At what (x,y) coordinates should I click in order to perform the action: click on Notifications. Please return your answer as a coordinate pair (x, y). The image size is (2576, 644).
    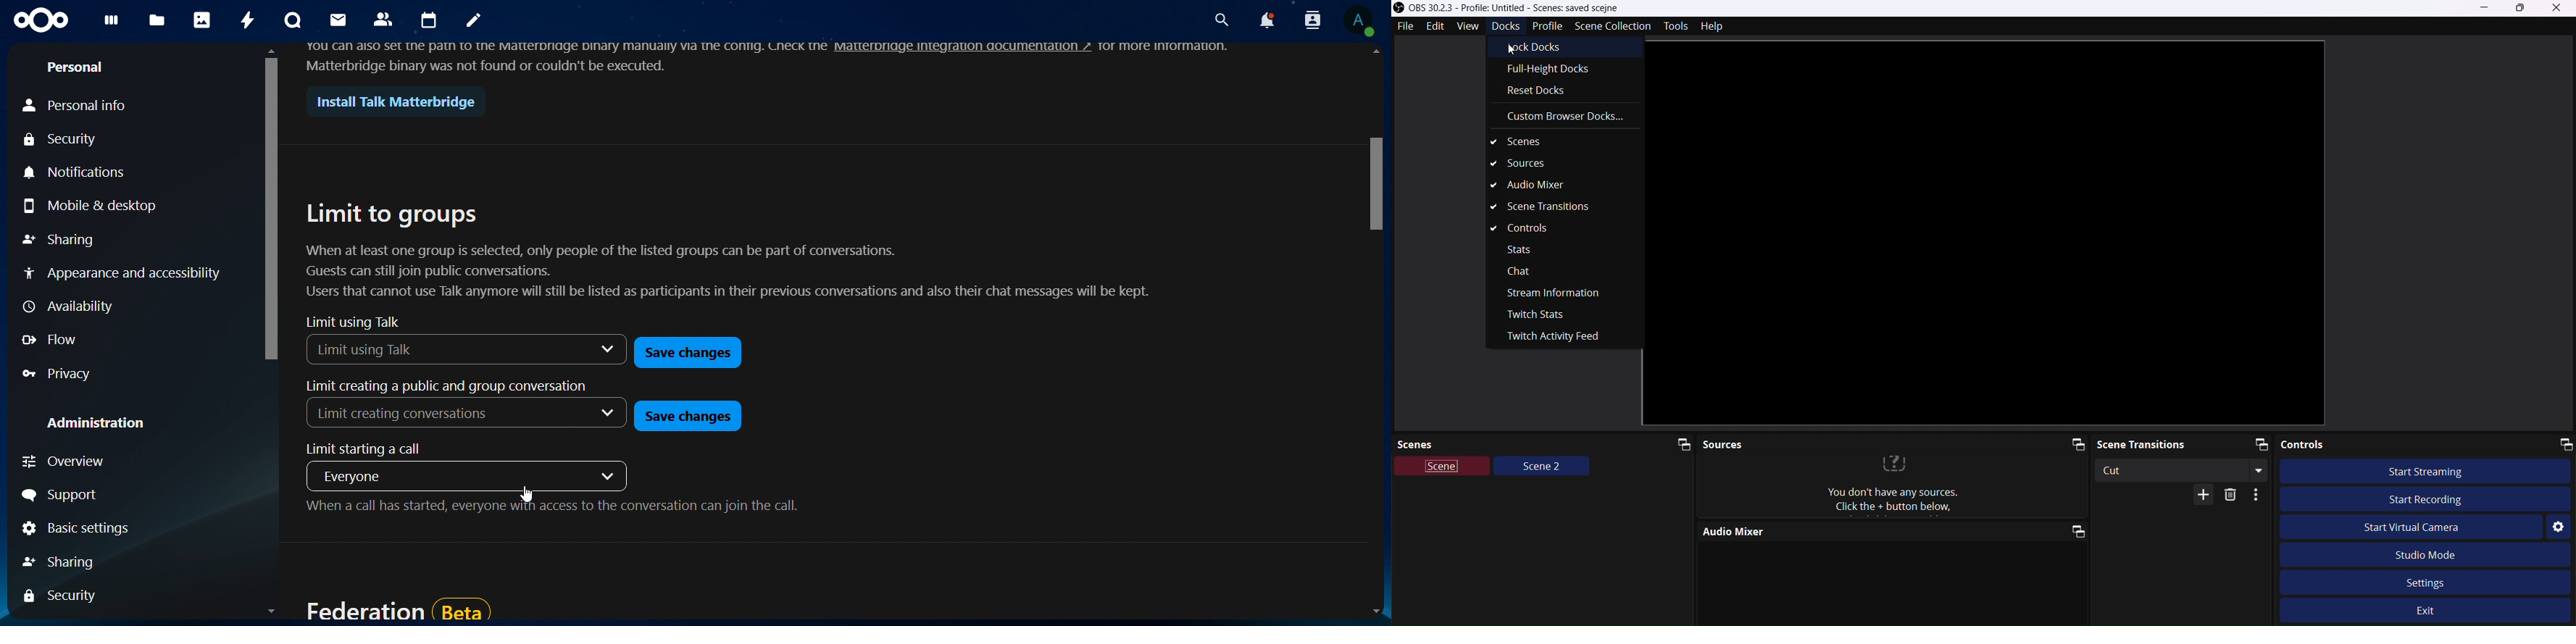
    Looking at the image, I should click on (120, 175).